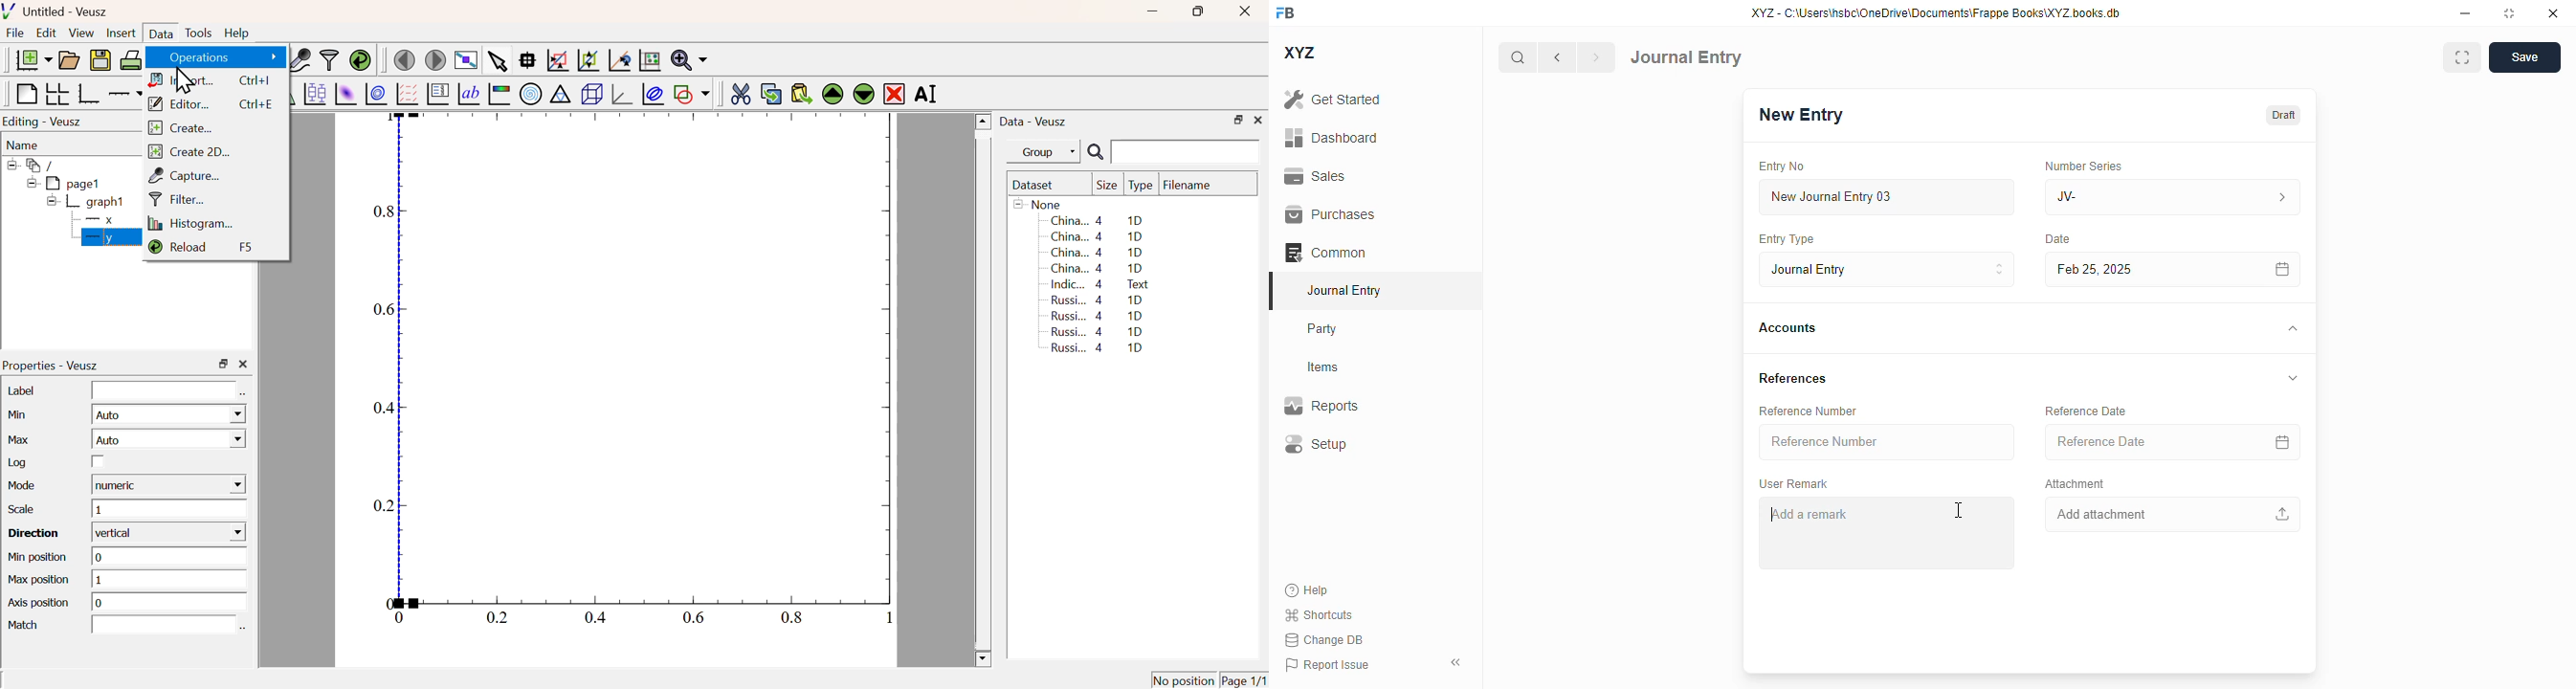  What do you see at coordinates (1153, 12) in the screenshot?
I see `Minimize` at bounding box center [1153, 12].